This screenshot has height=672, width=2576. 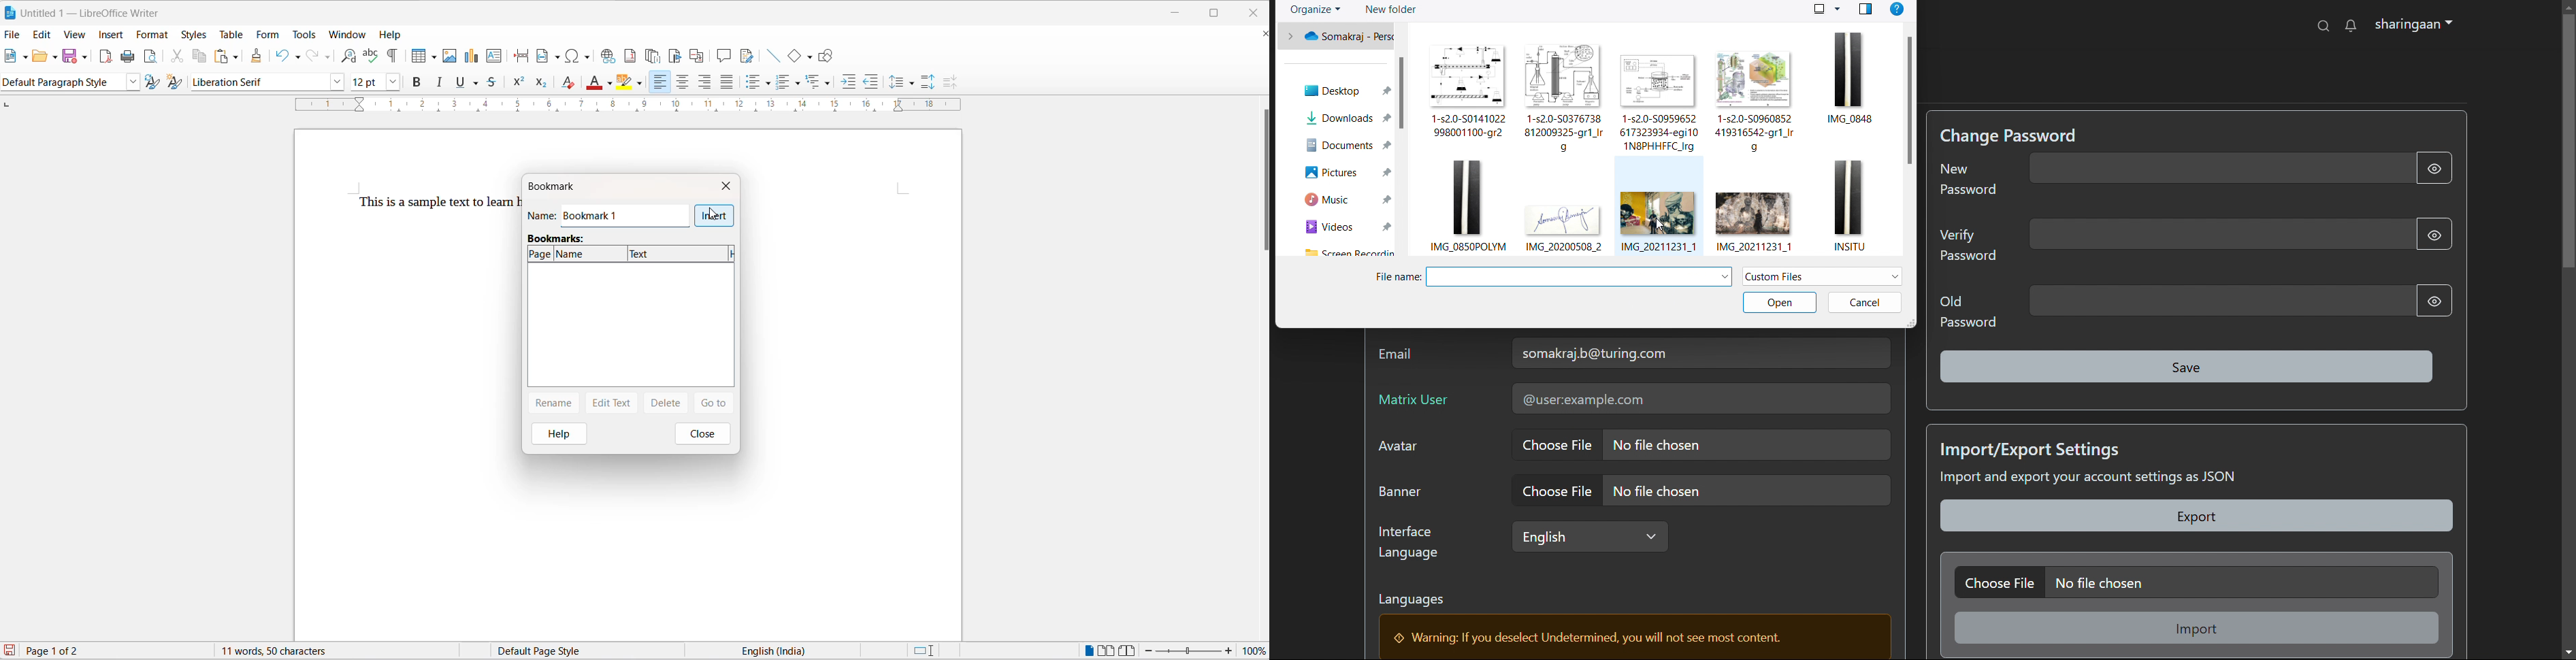 What do you see at coordinates (1563, 212) in the screenshot?
I see `image 7` at bounding box center [1563, 212].